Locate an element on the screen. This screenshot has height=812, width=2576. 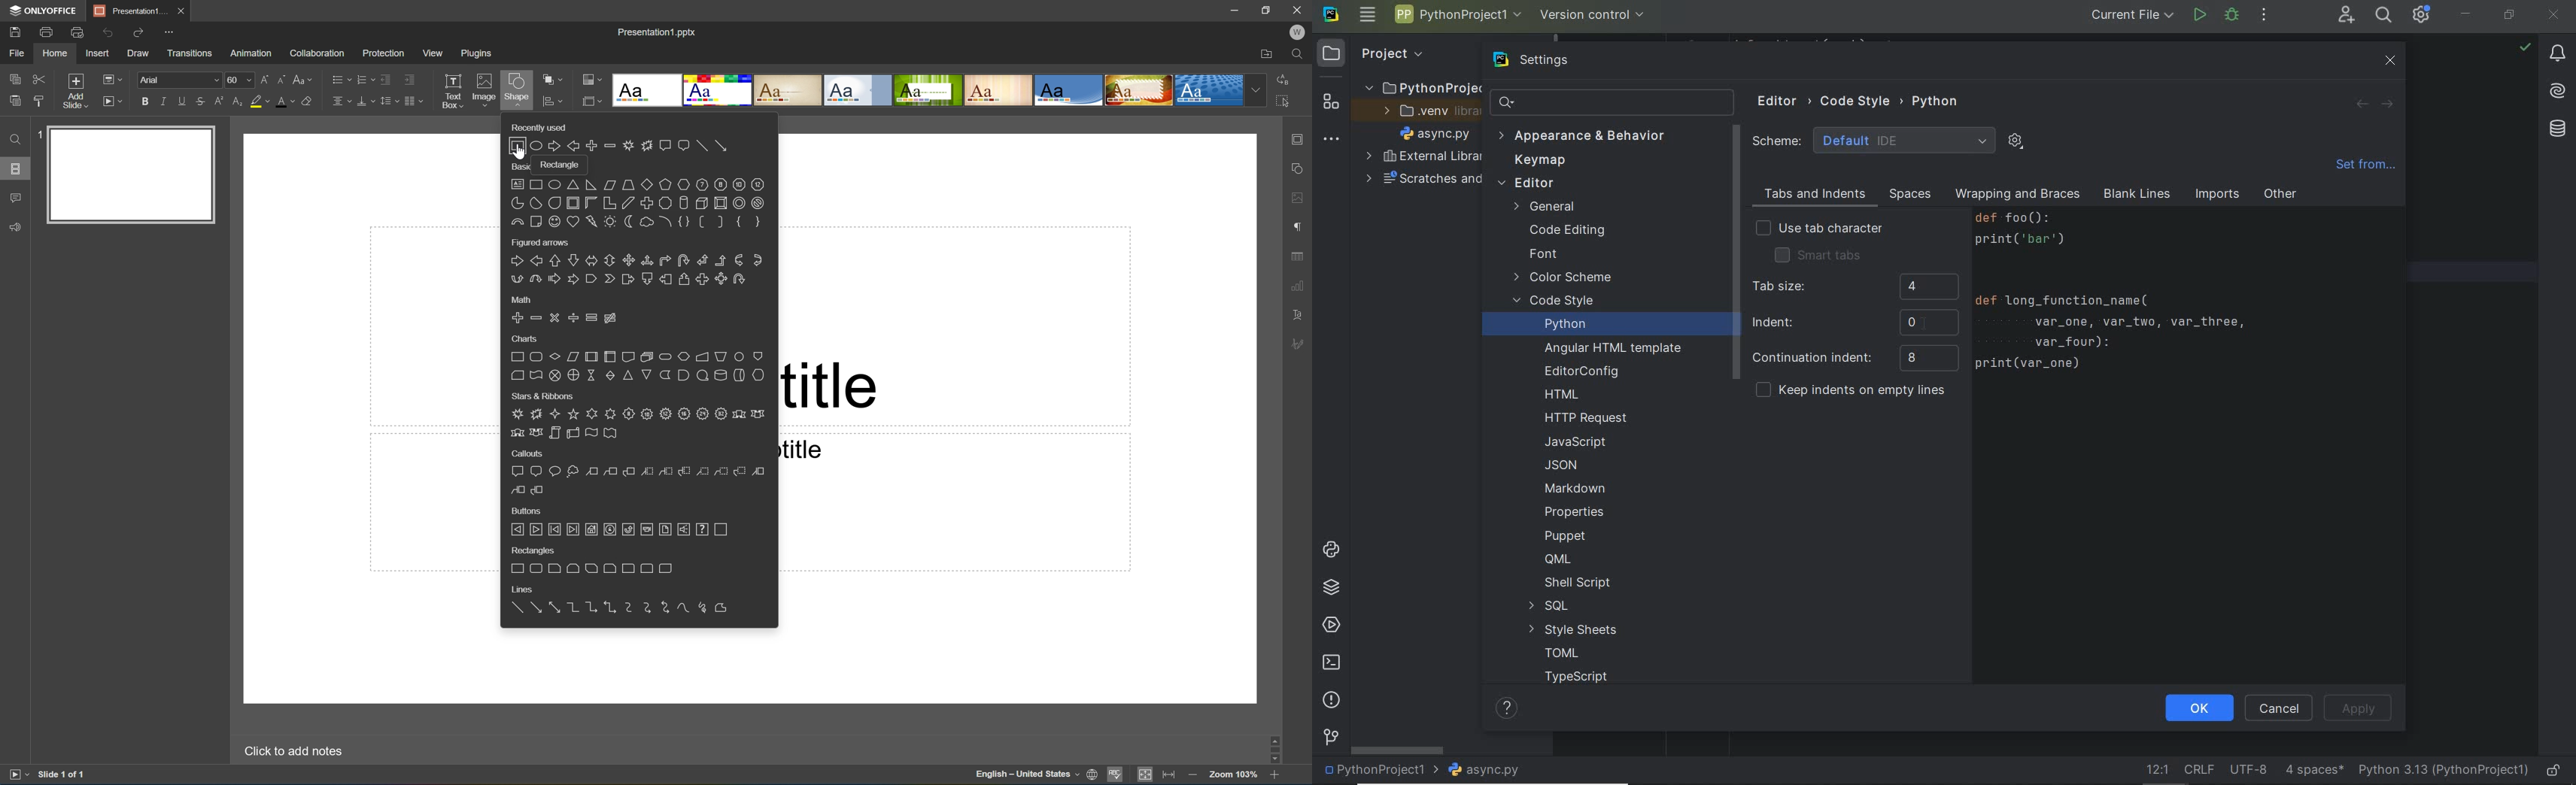
Copy style is located at coordinates (38, 99).